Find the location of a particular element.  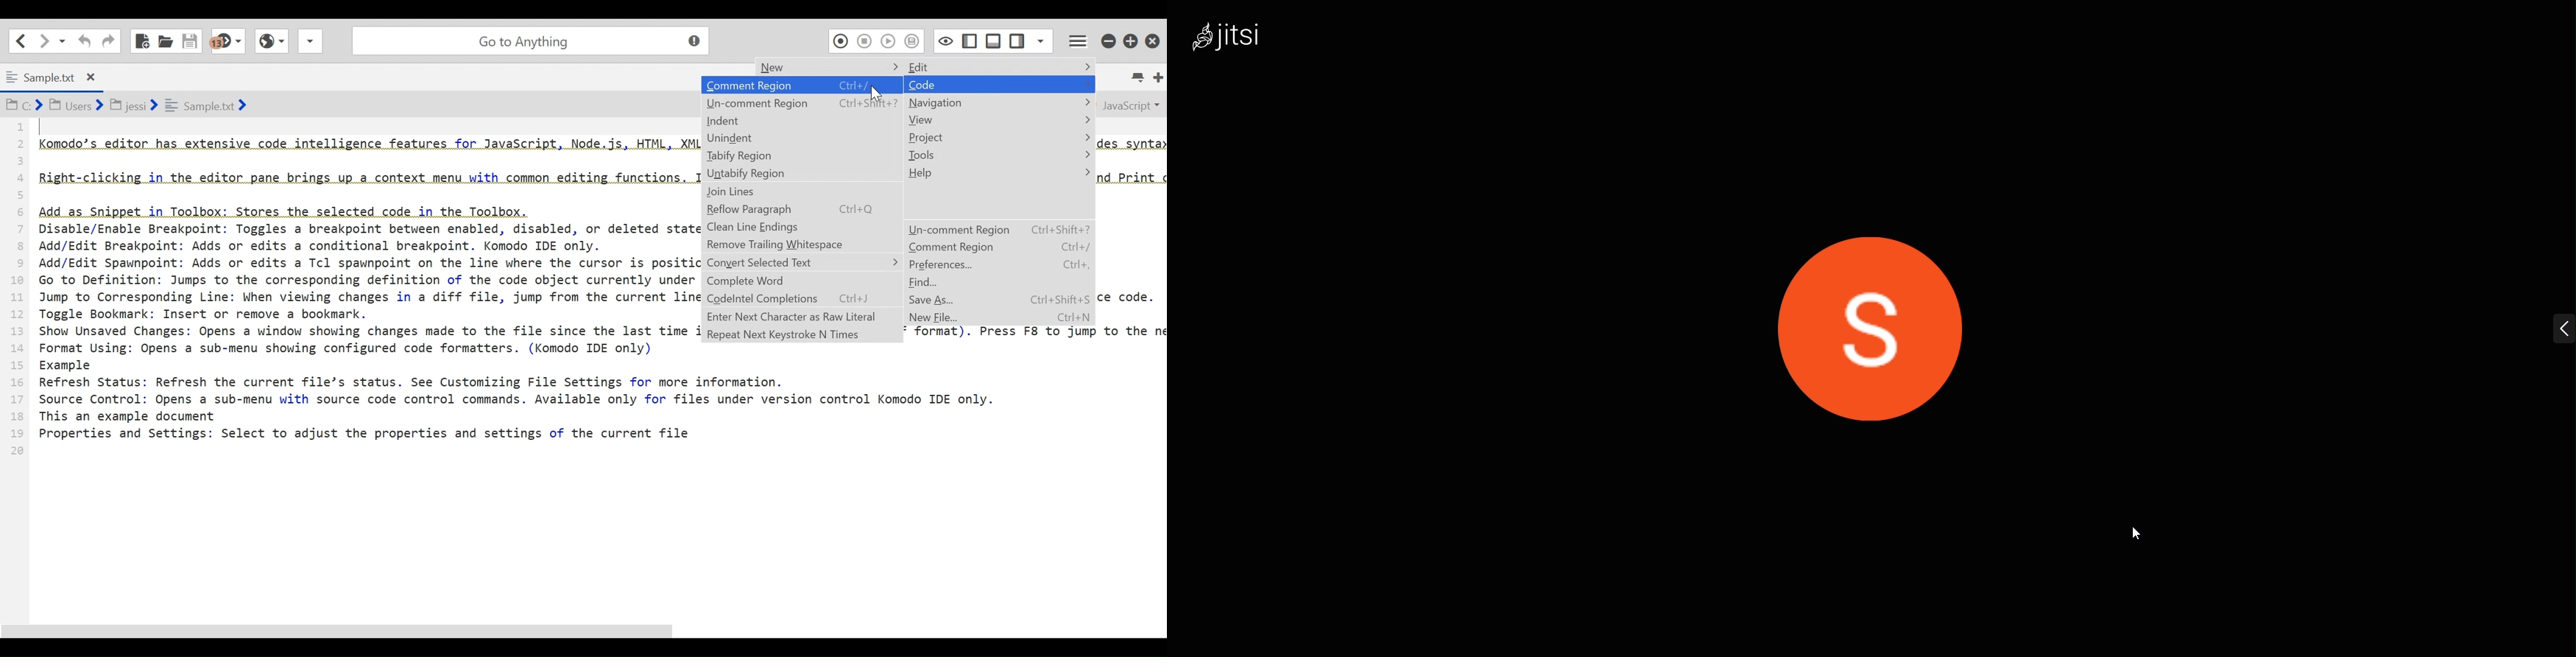

Toggle Focus mode is located at coordinates (944, 40).